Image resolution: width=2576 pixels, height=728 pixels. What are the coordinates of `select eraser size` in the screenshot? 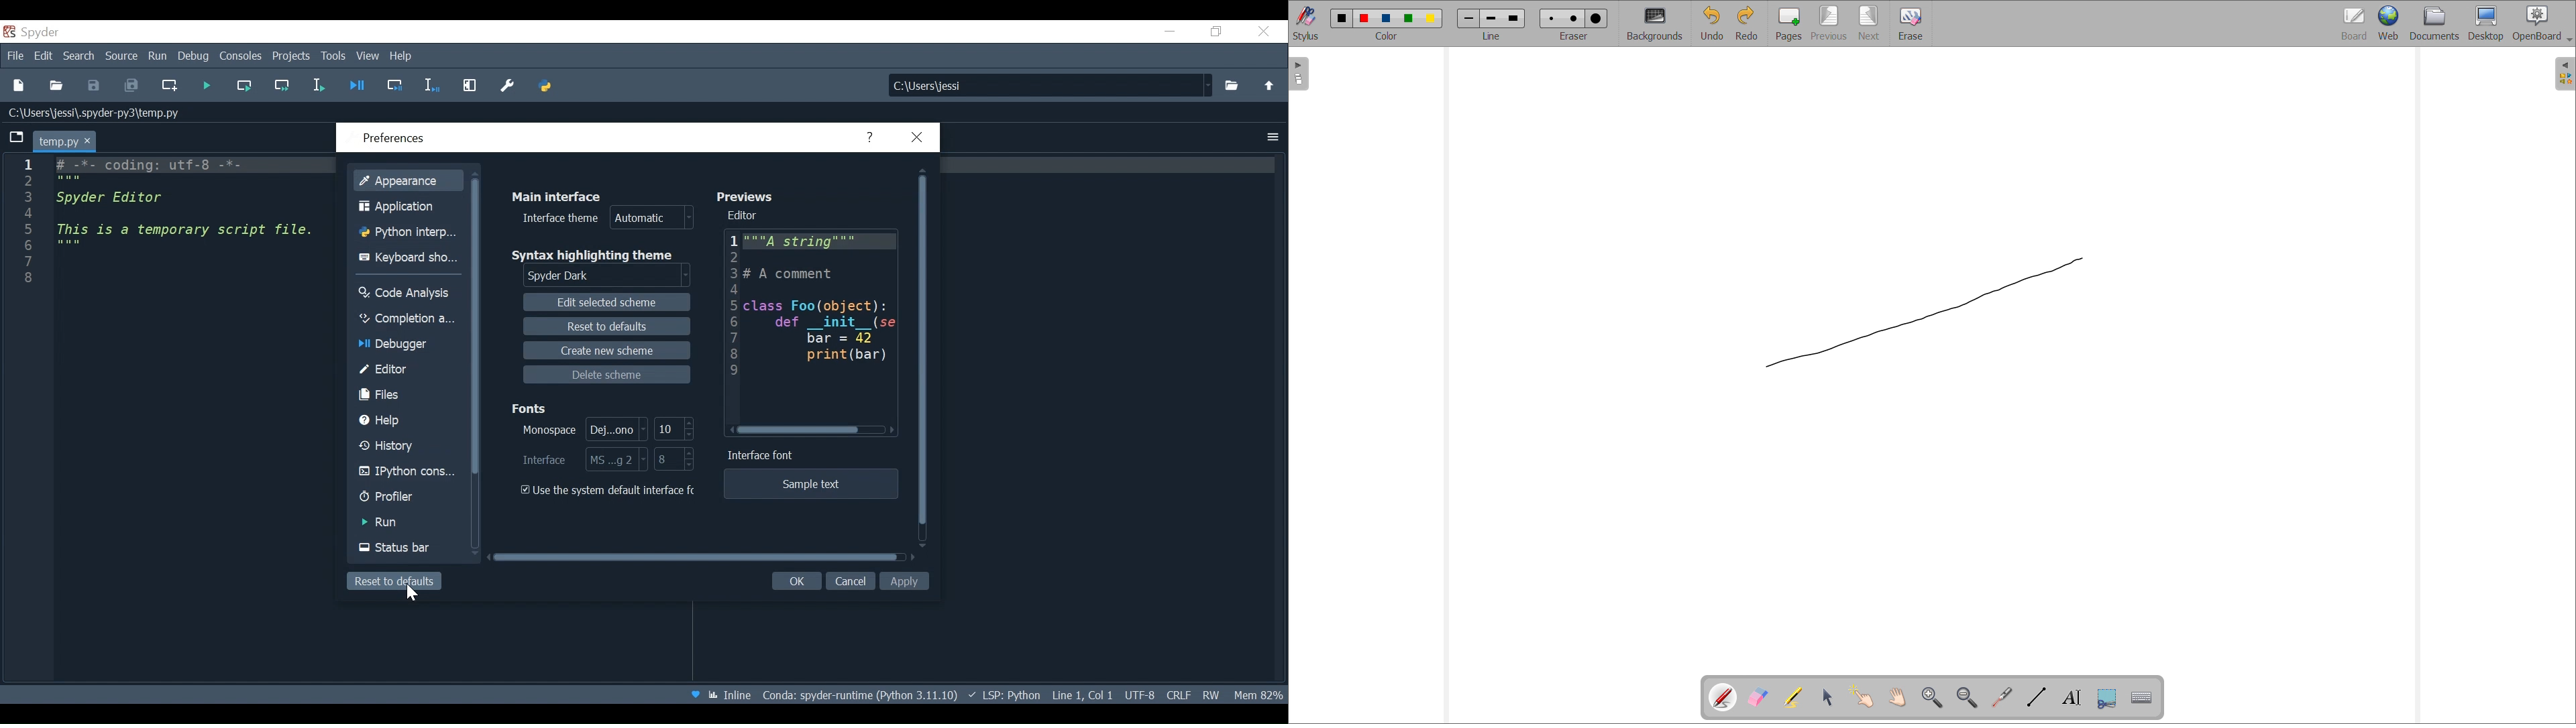 It's located at (1574, 36).